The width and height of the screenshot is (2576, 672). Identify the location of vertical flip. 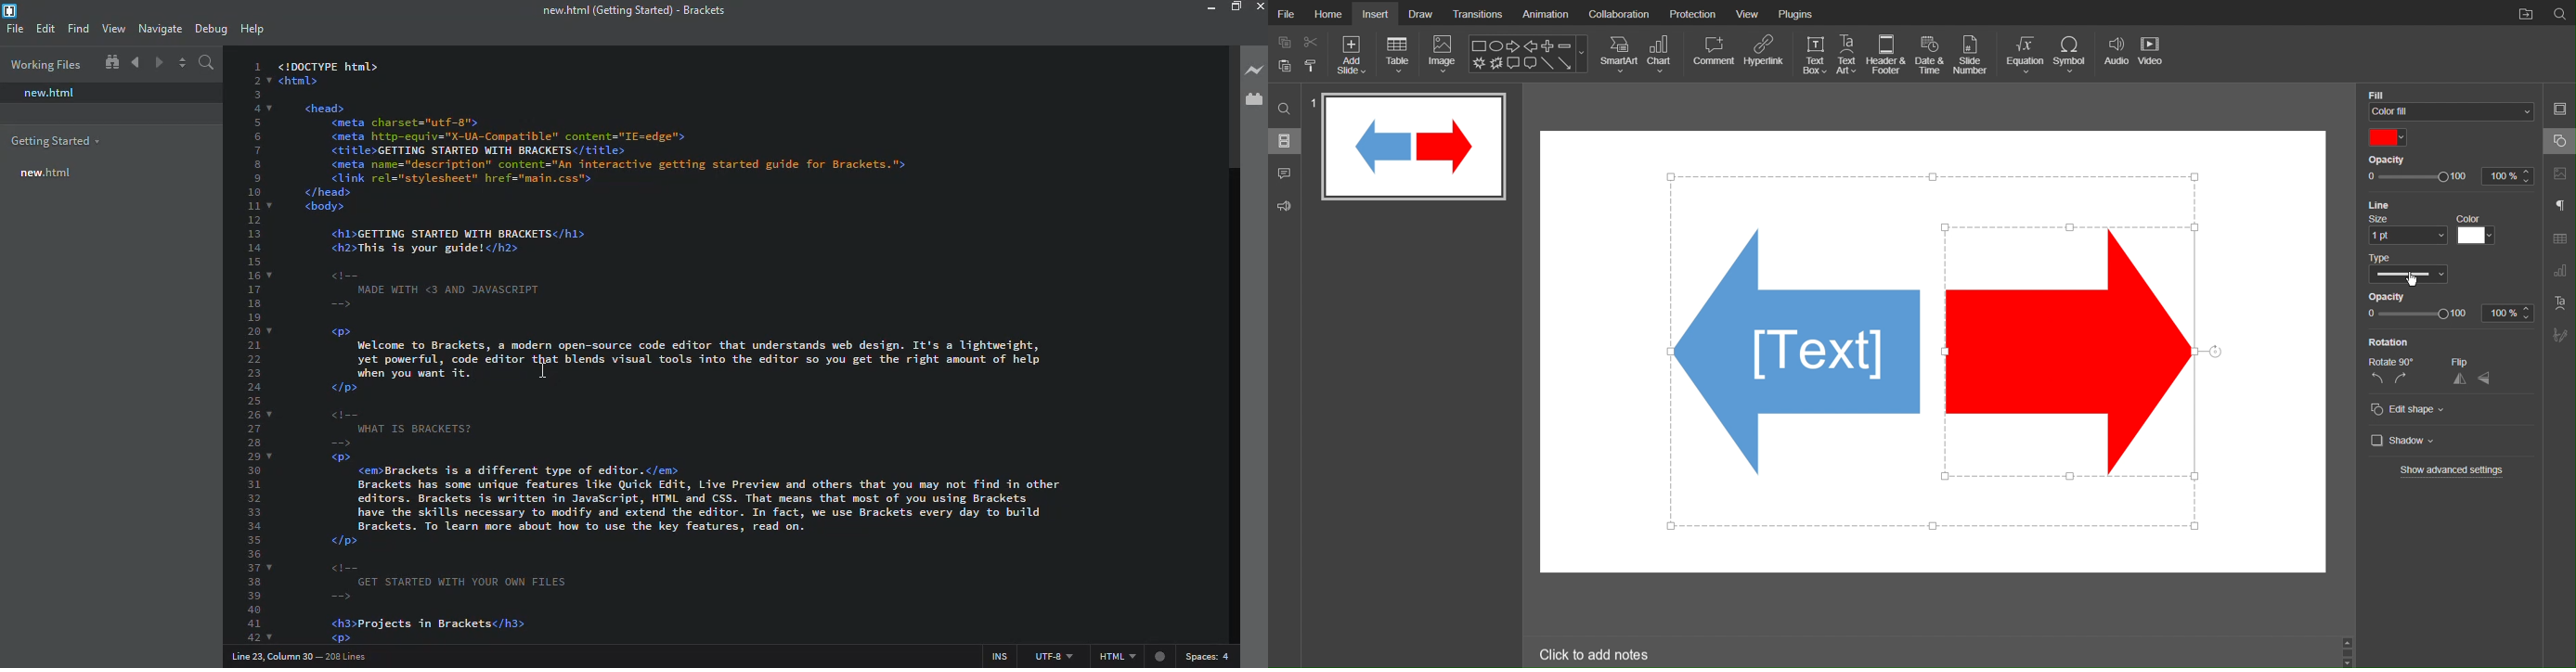
(2485, 378).